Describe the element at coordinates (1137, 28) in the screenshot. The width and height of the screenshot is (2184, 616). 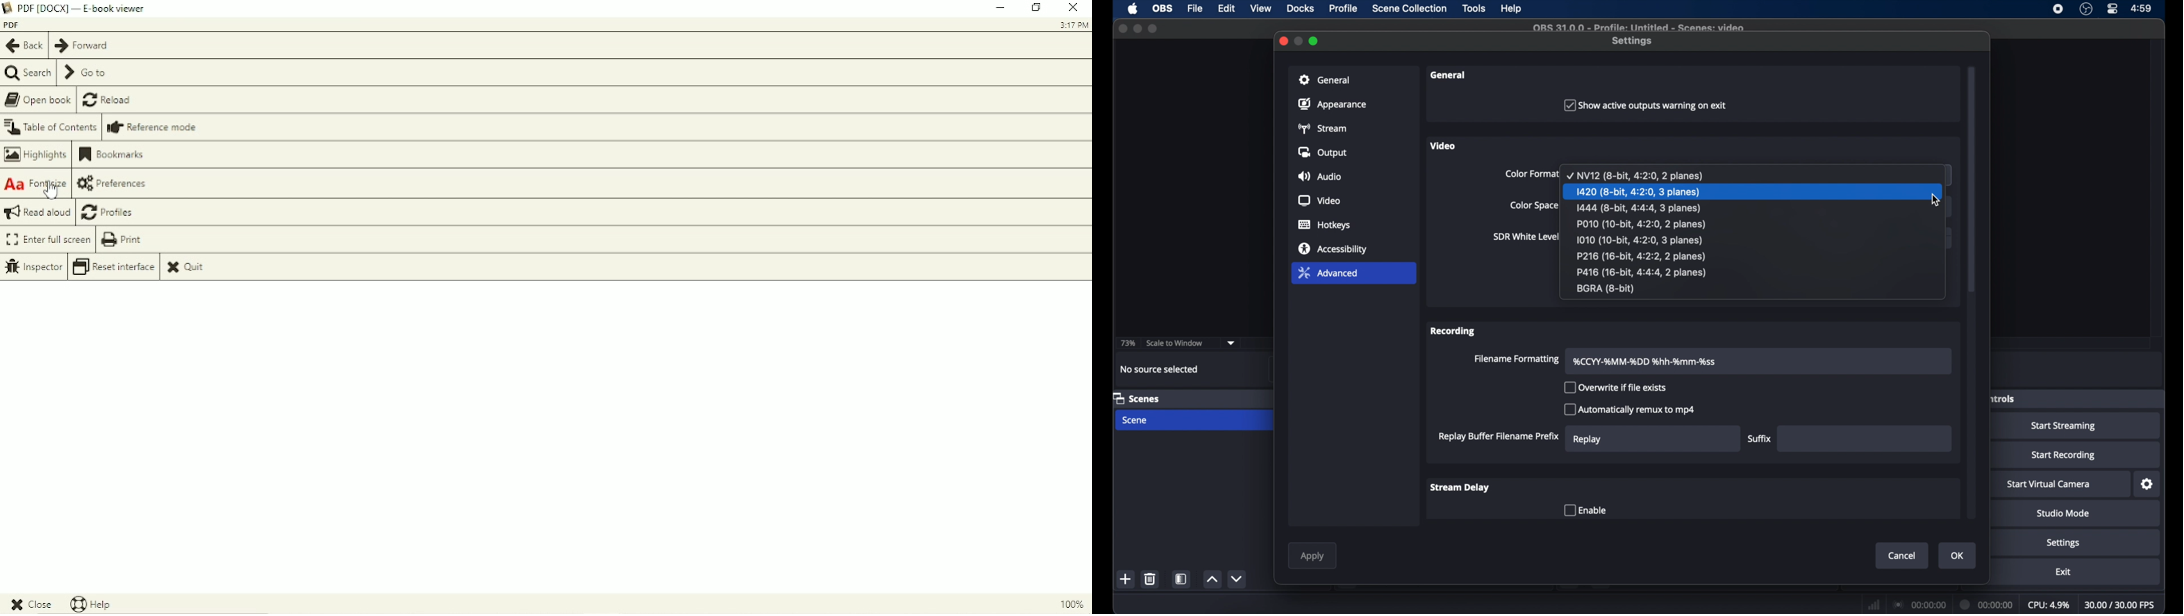
I see `minimize` at that location.